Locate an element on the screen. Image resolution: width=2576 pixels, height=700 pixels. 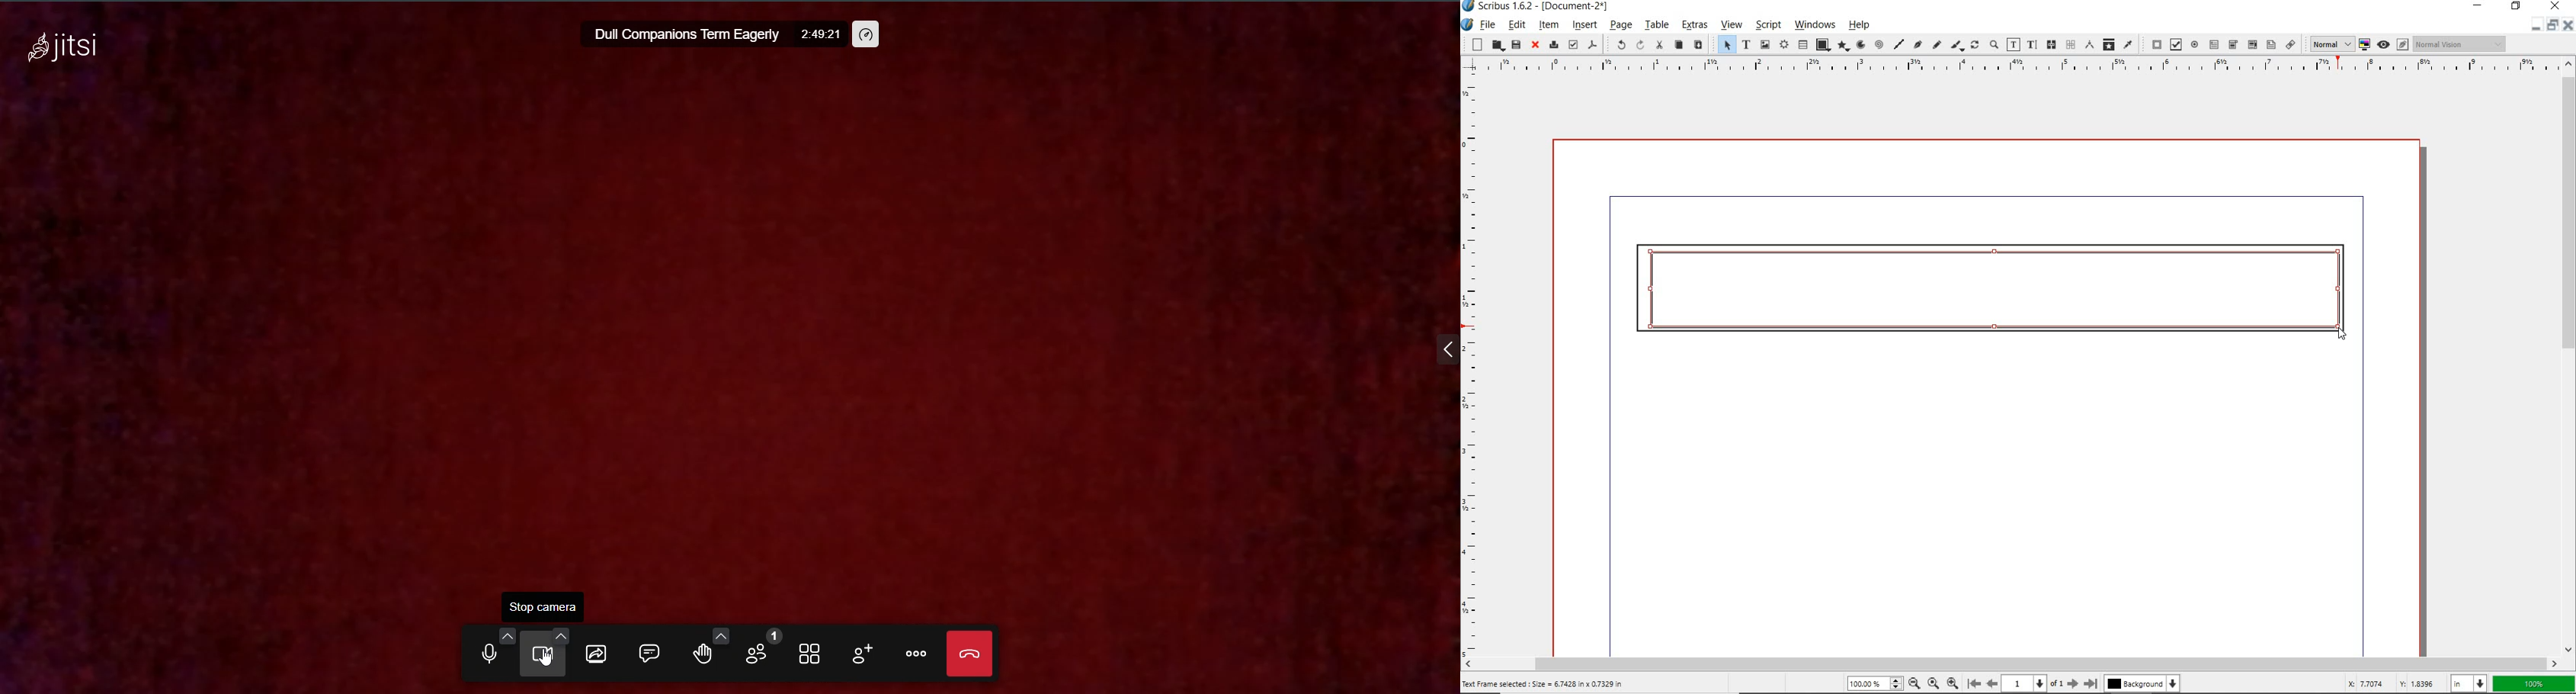
print is located at coordinates (1553, 45).